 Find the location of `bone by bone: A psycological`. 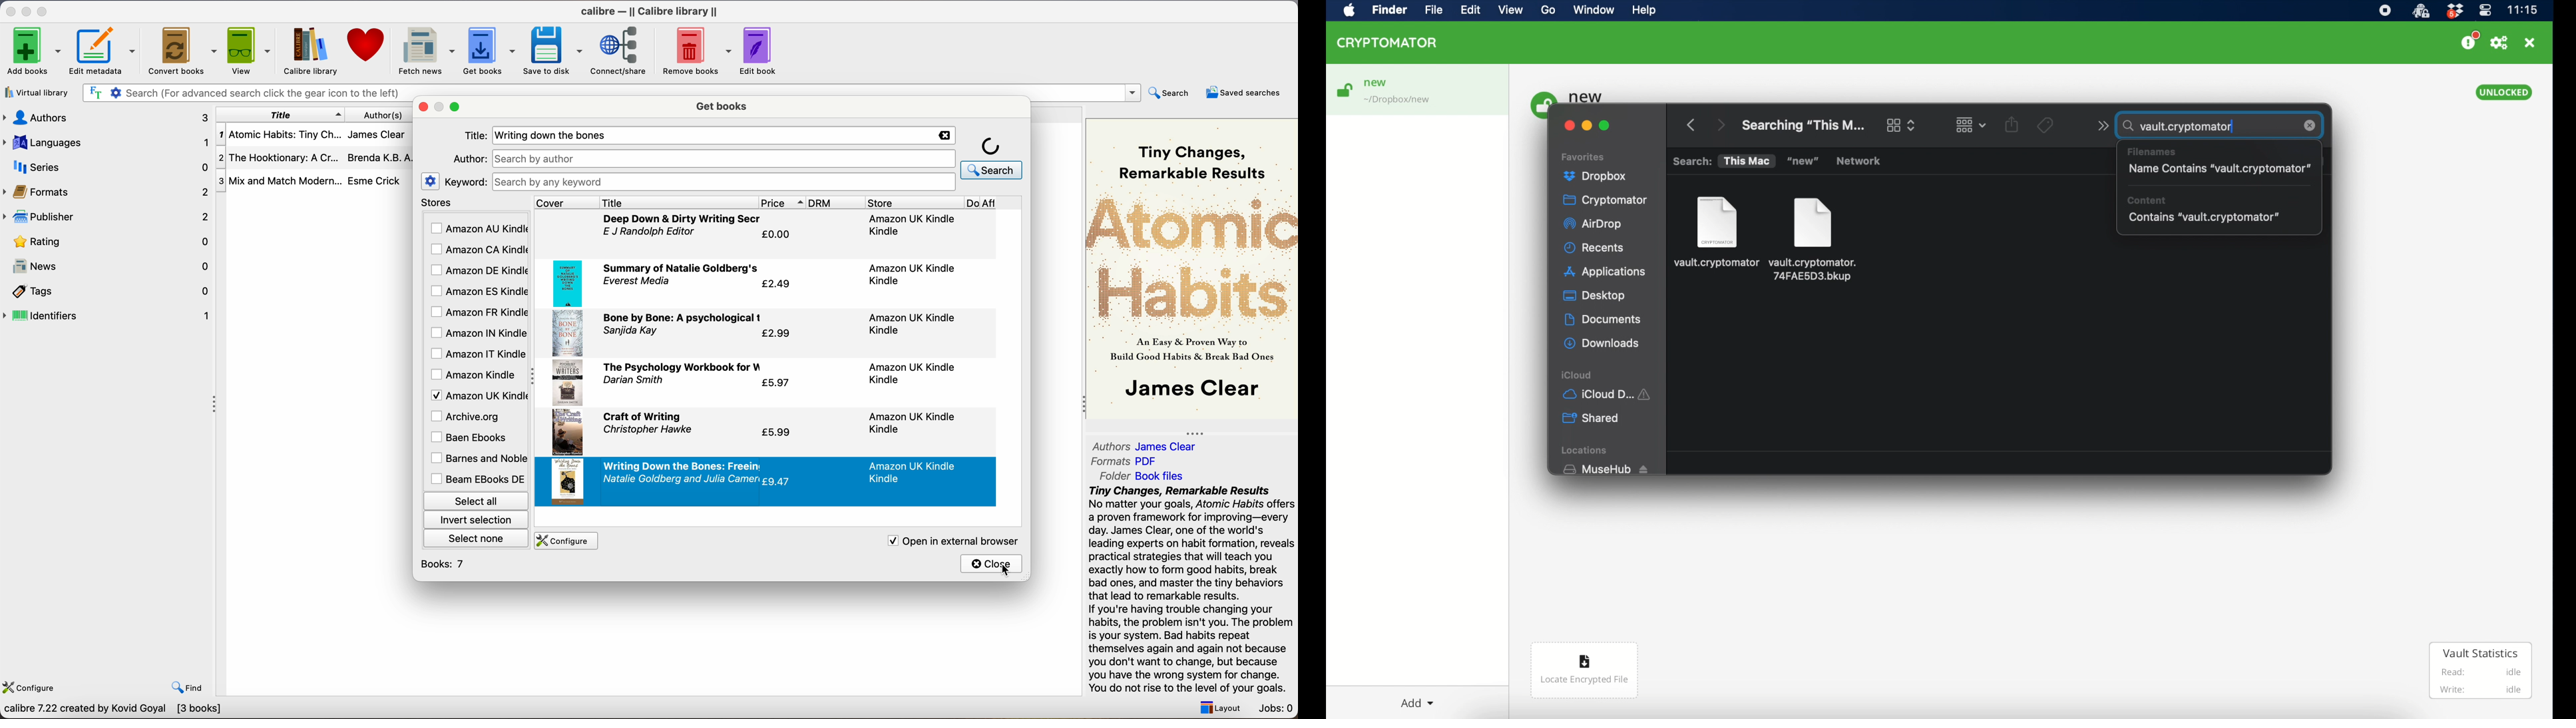

bone by bone: A psycological is located at coordinates (684, 319).